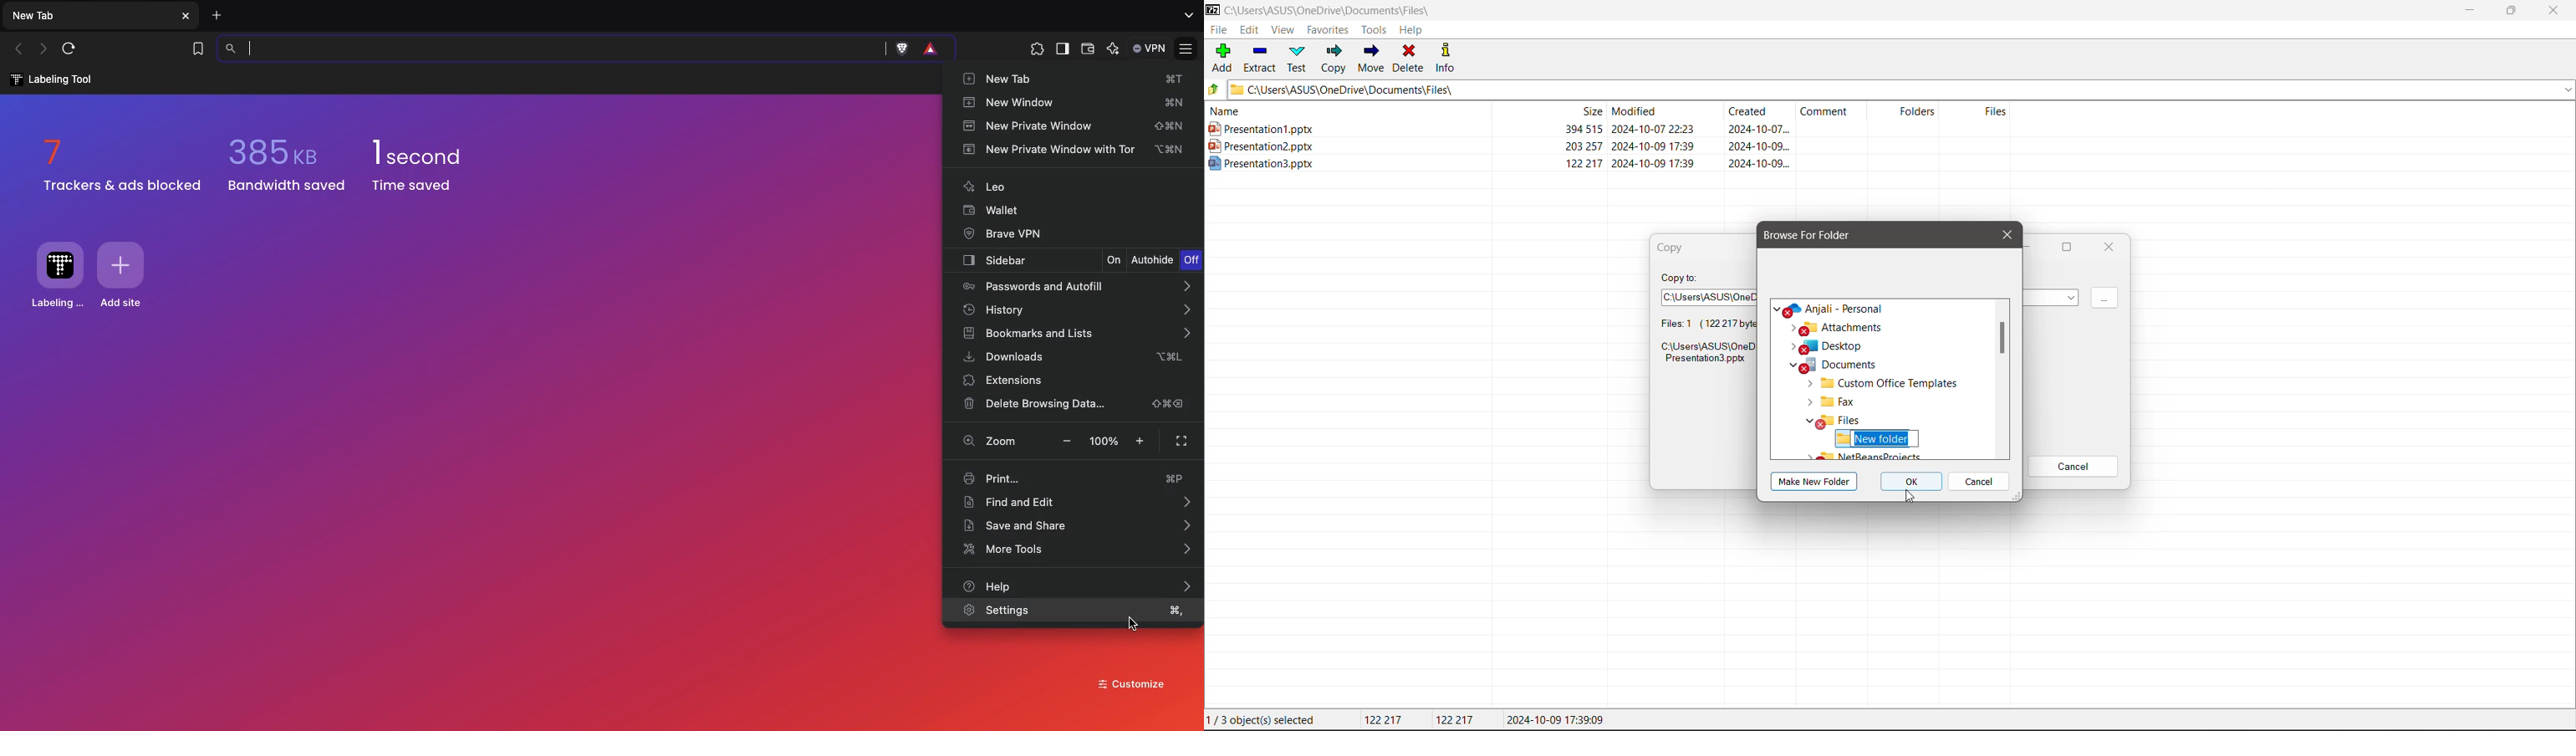 The width and height of the screenshot is (2576, 756). What do you see at coordinates (1827, 421) in the screenshot?
I see `> Bl Fax` at bounding box center [1827, 421].